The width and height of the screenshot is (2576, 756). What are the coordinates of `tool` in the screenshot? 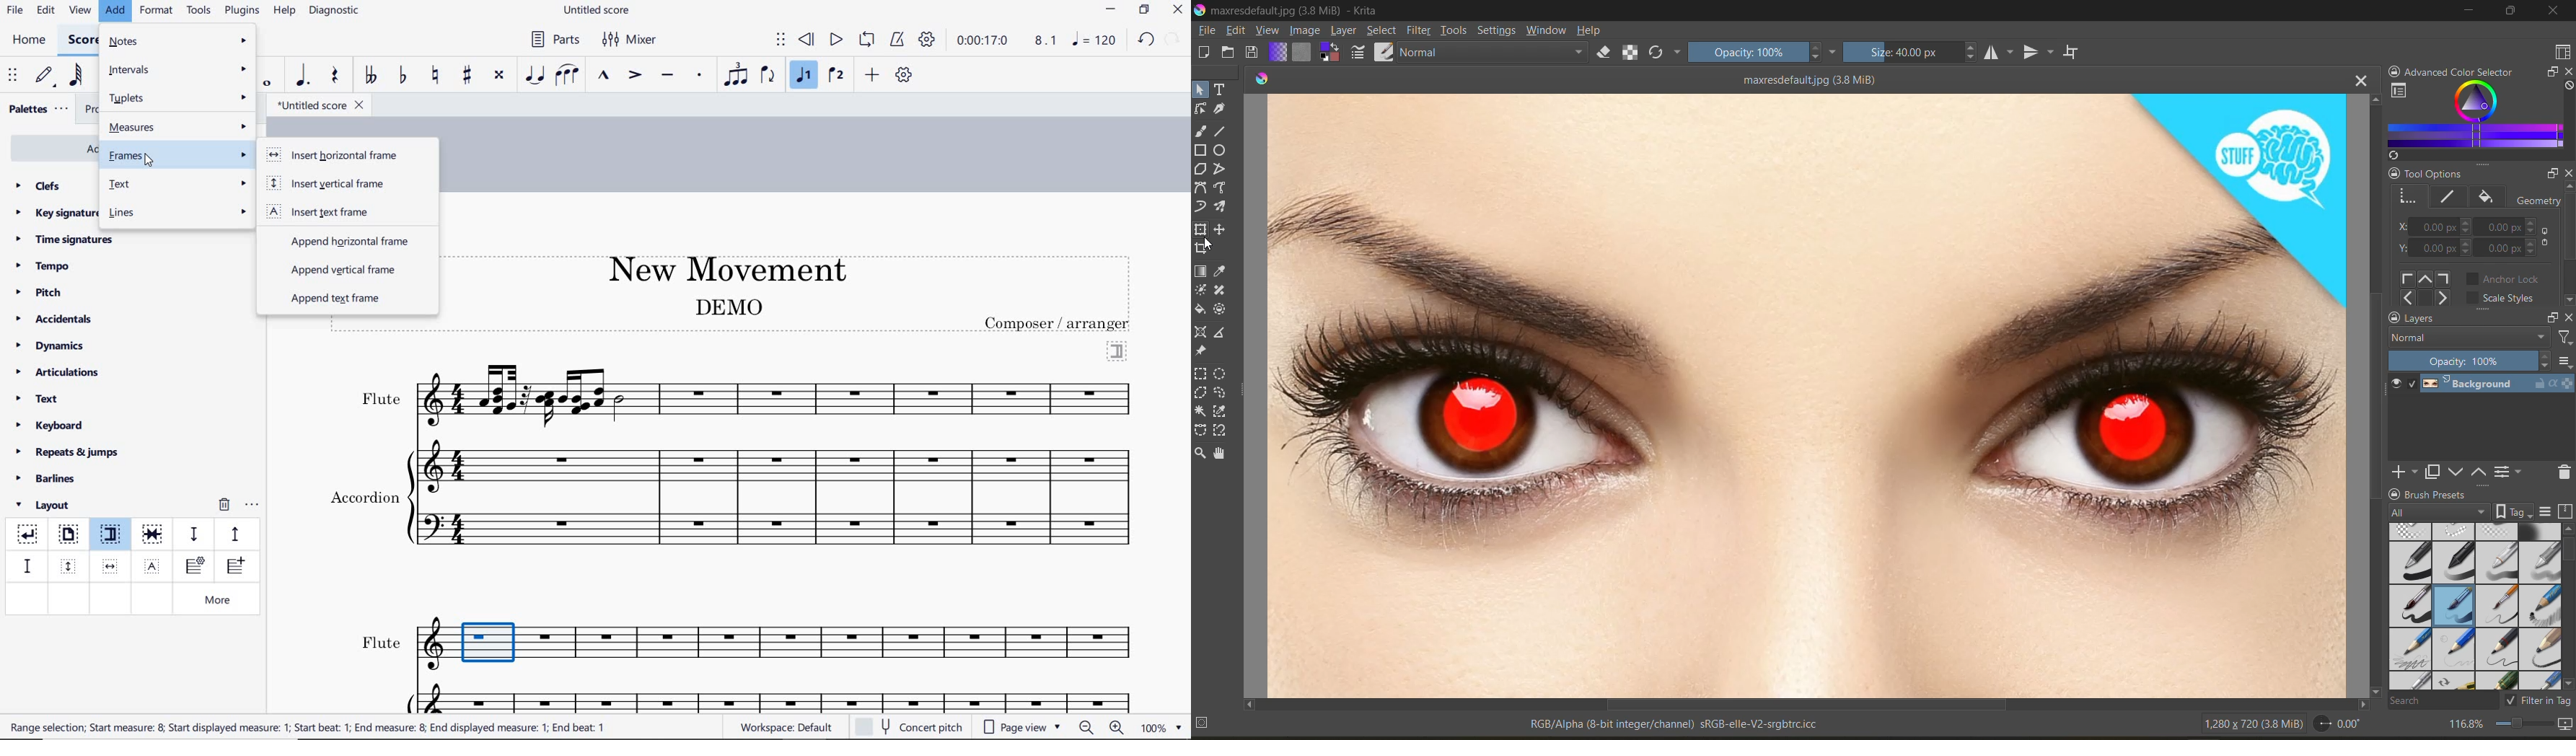 It's located at (1200, 428).